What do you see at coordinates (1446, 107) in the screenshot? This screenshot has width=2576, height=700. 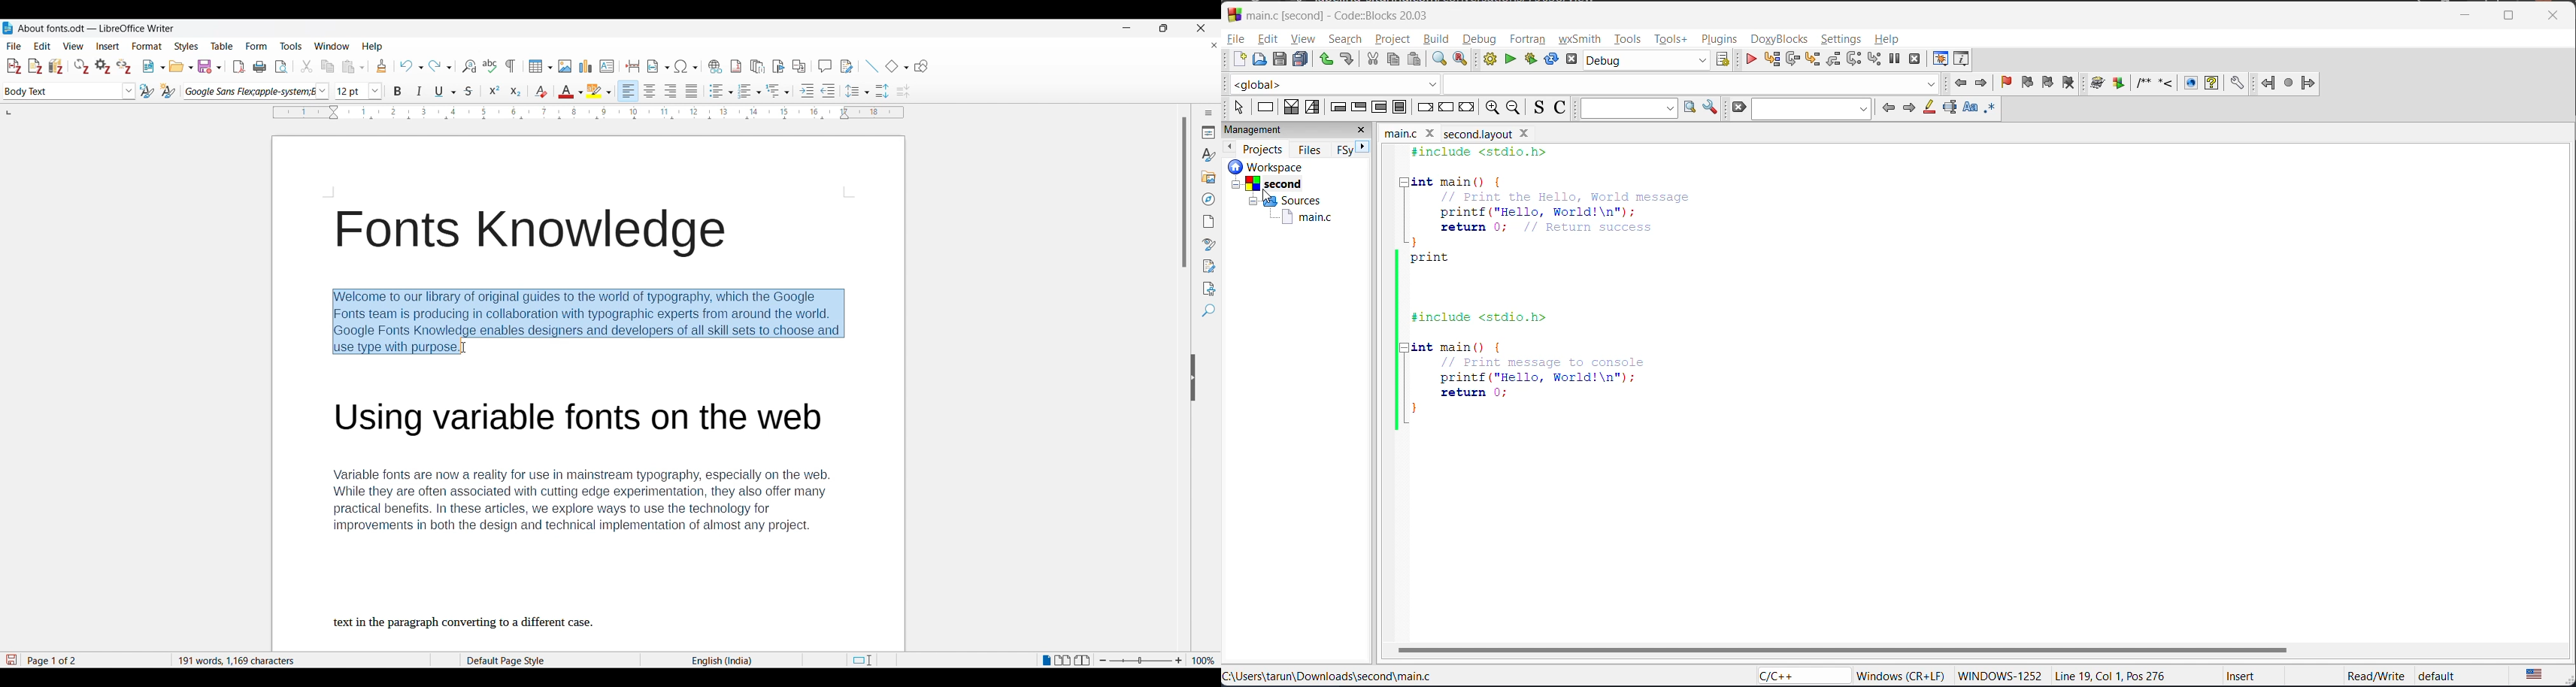 I see `continue instruction` at bounding box center [1446, 107].